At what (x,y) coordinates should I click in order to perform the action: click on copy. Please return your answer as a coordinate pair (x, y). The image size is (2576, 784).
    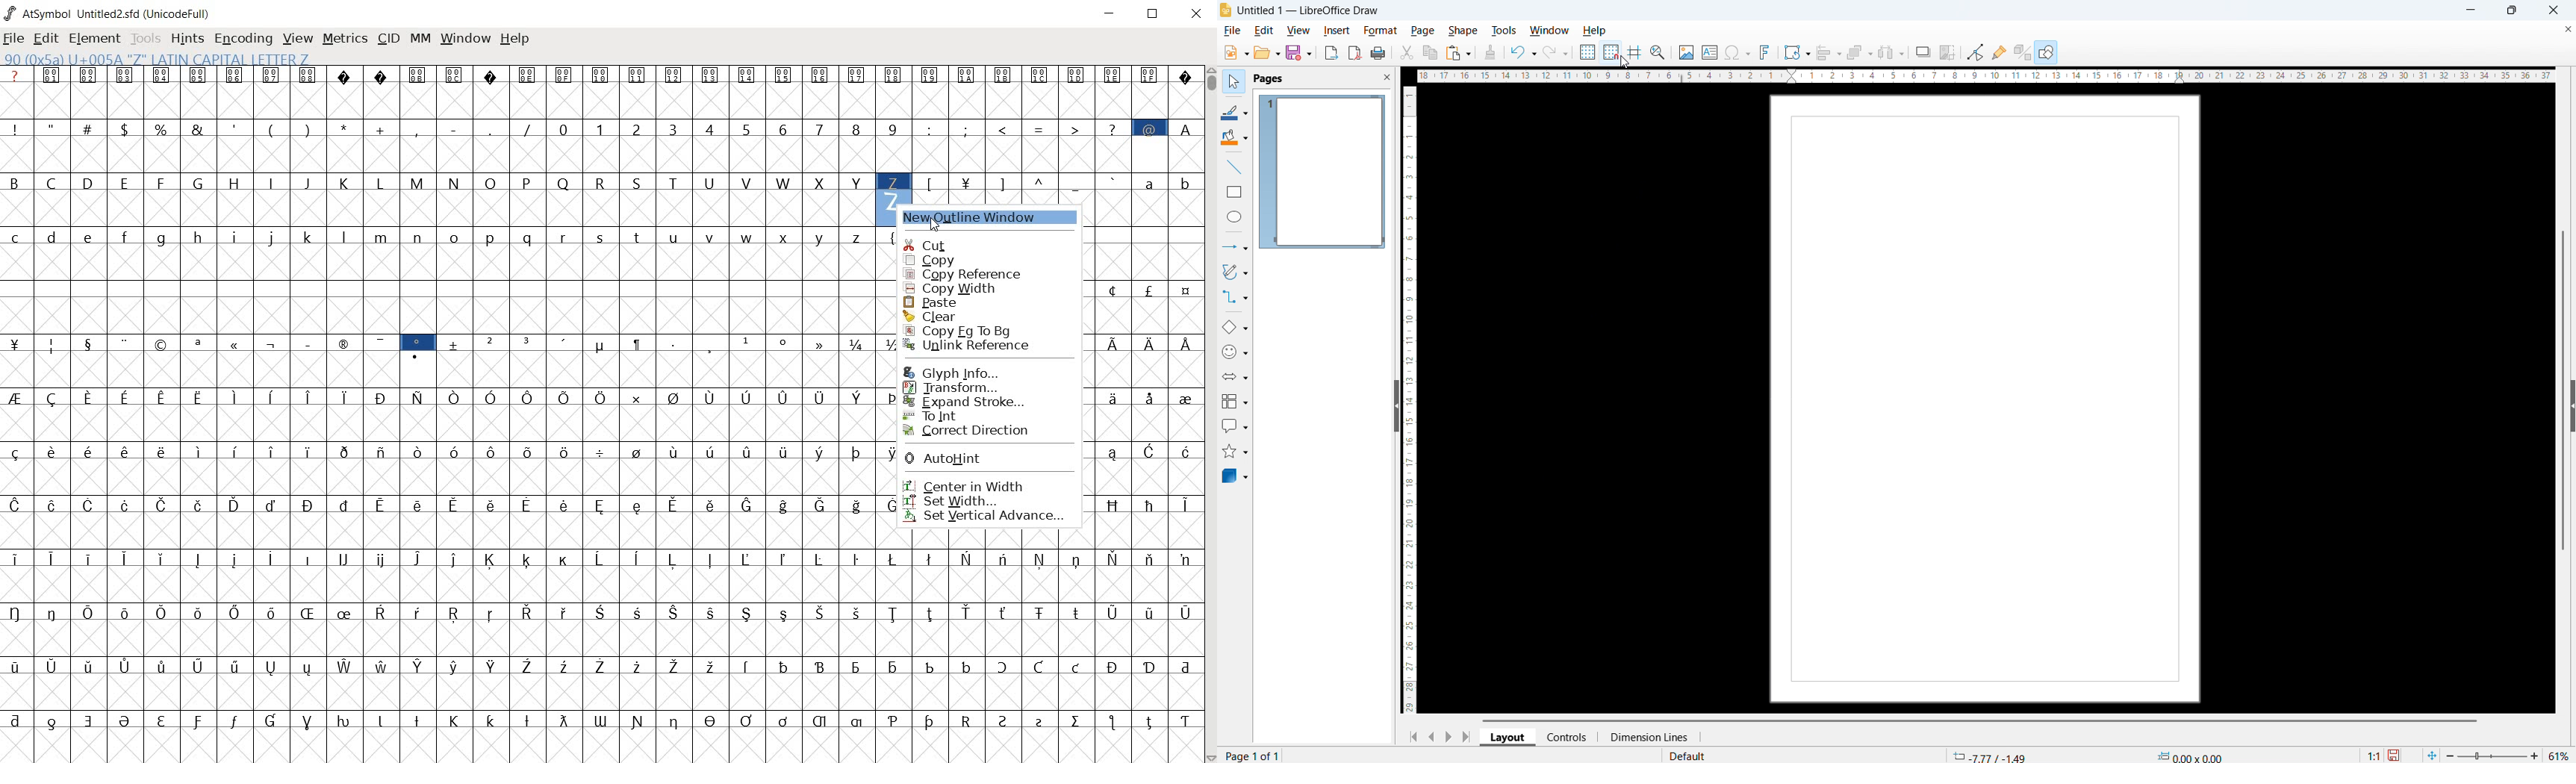
    Looking at the image, I should click on (966, 260).